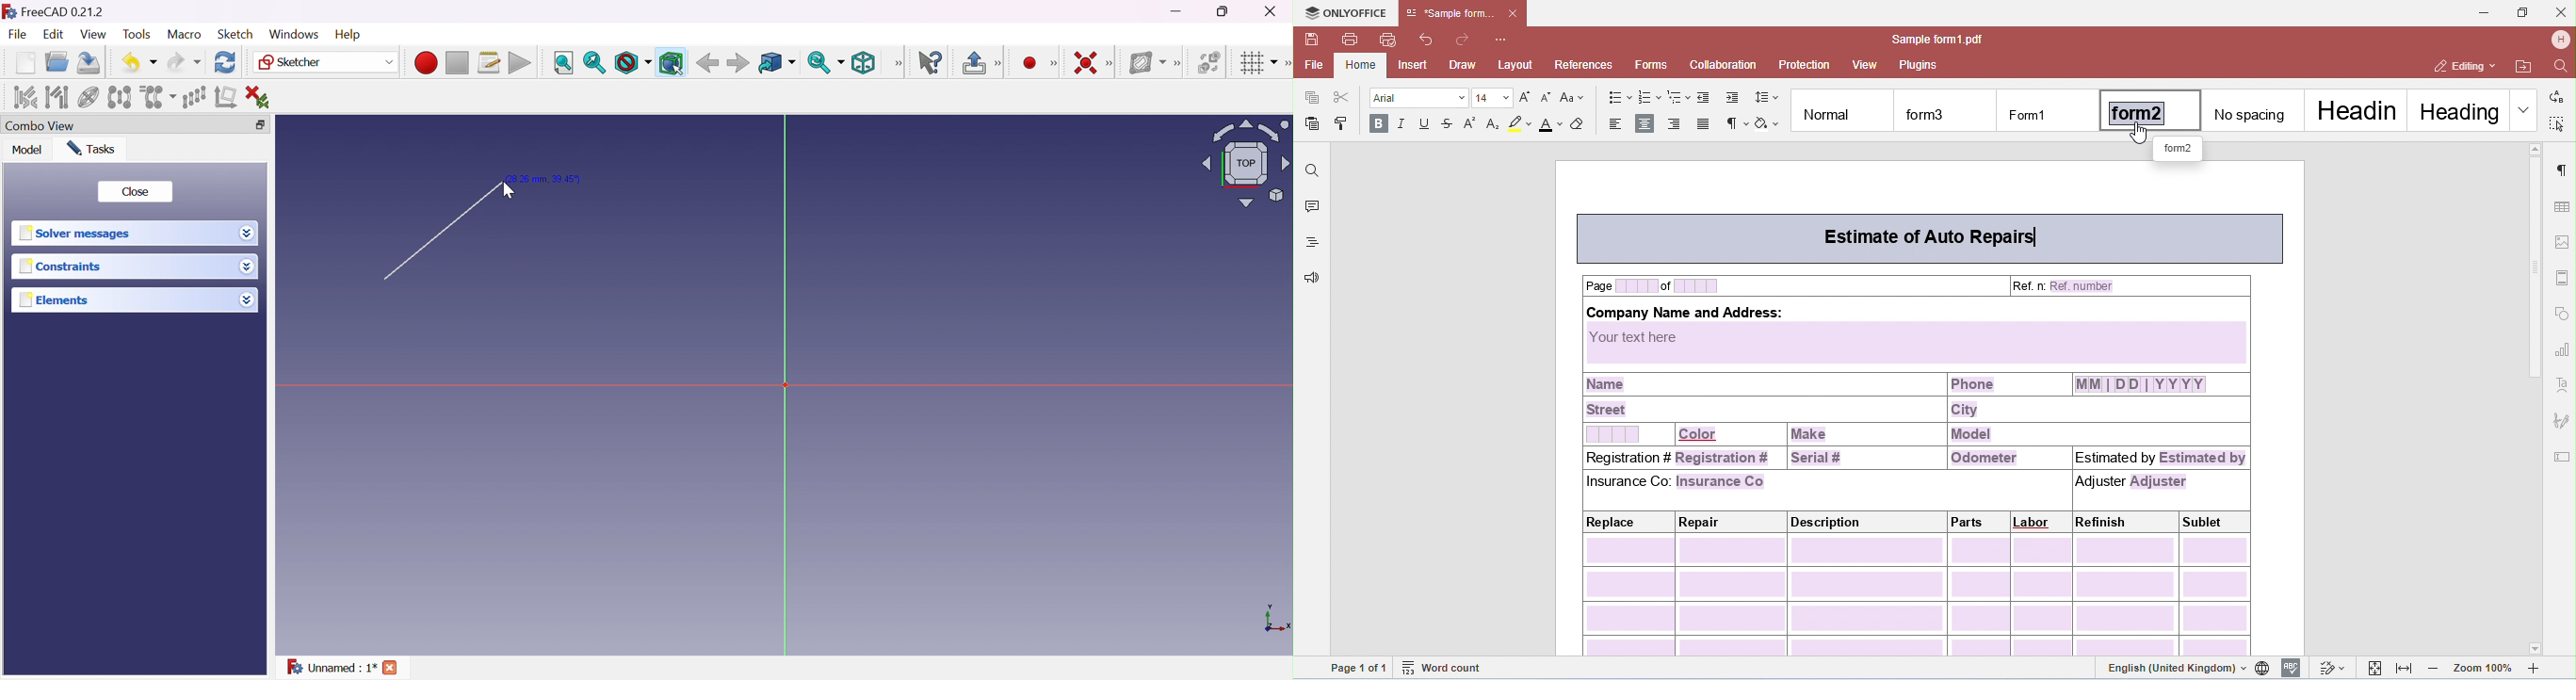 The image size is (2576, 700). What do you see at coordinates (1258, 64) in the screenshot?
I see `Toggle grid` at bounding box center [1258, 64].